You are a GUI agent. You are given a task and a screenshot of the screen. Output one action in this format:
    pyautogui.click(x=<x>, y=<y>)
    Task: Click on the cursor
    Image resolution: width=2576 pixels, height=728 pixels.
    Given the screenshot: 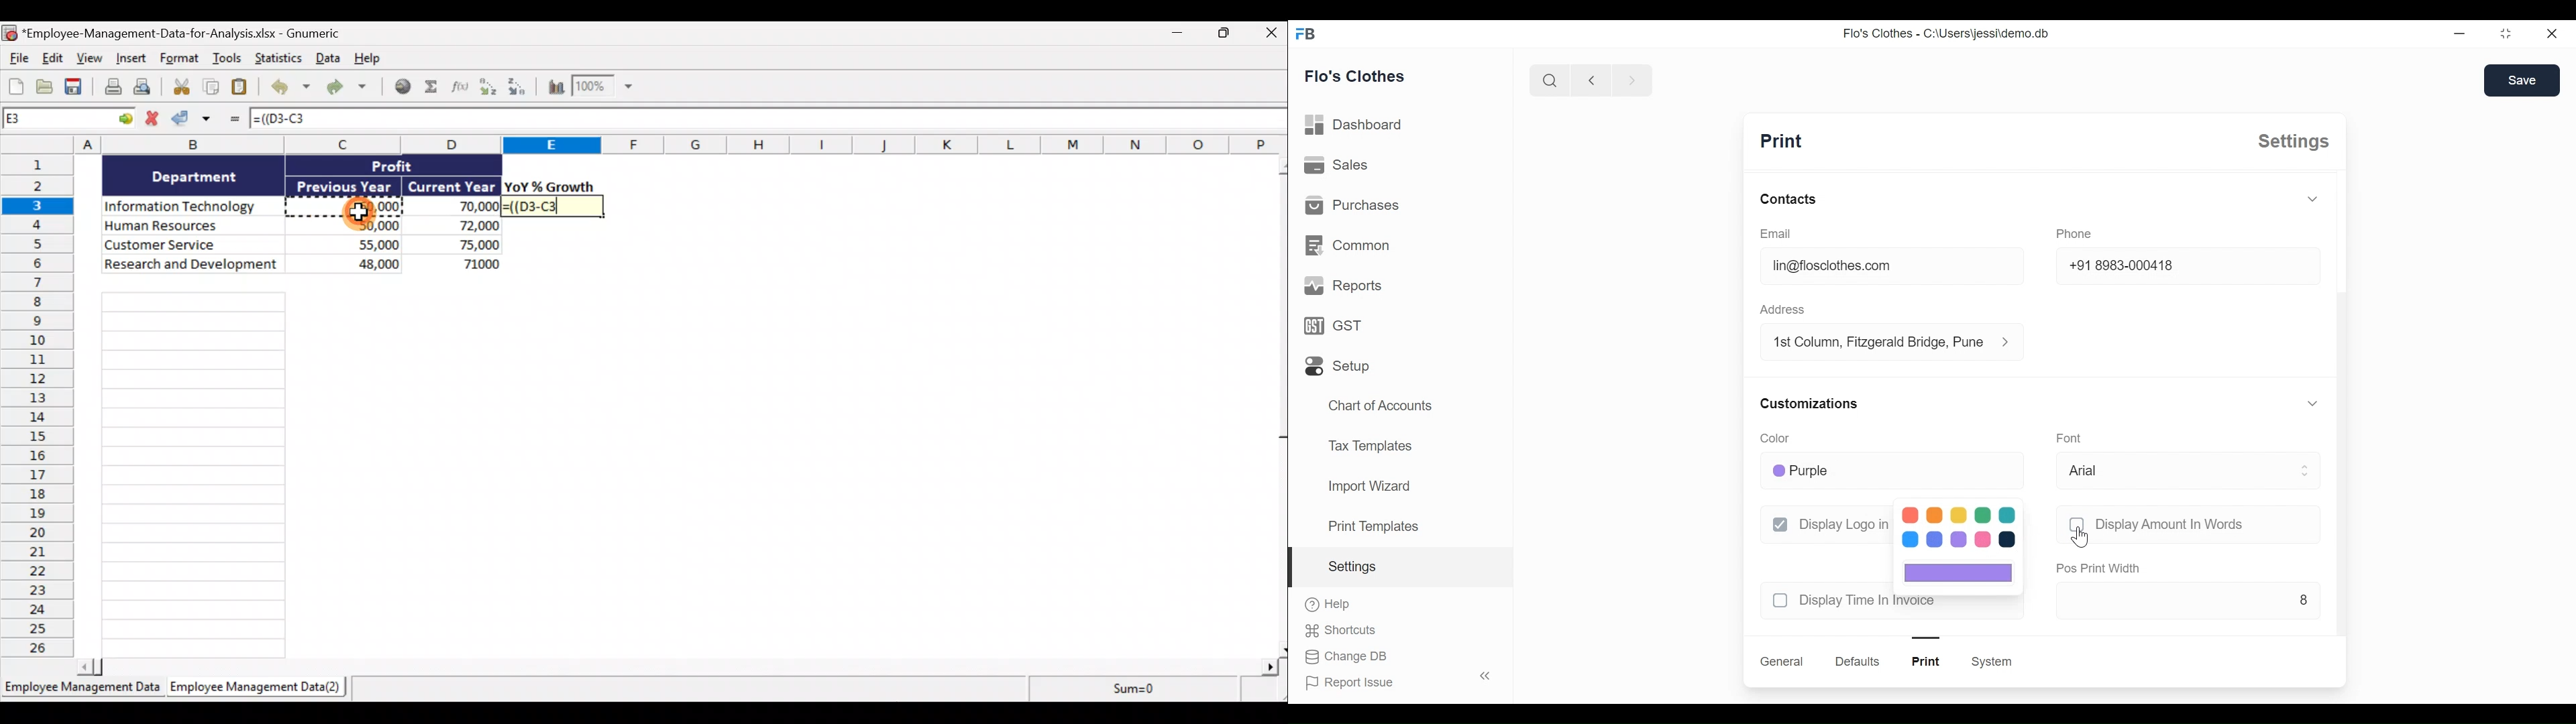 What is the action you would take?
    pyautogui.click(x=2080, y=538)
    